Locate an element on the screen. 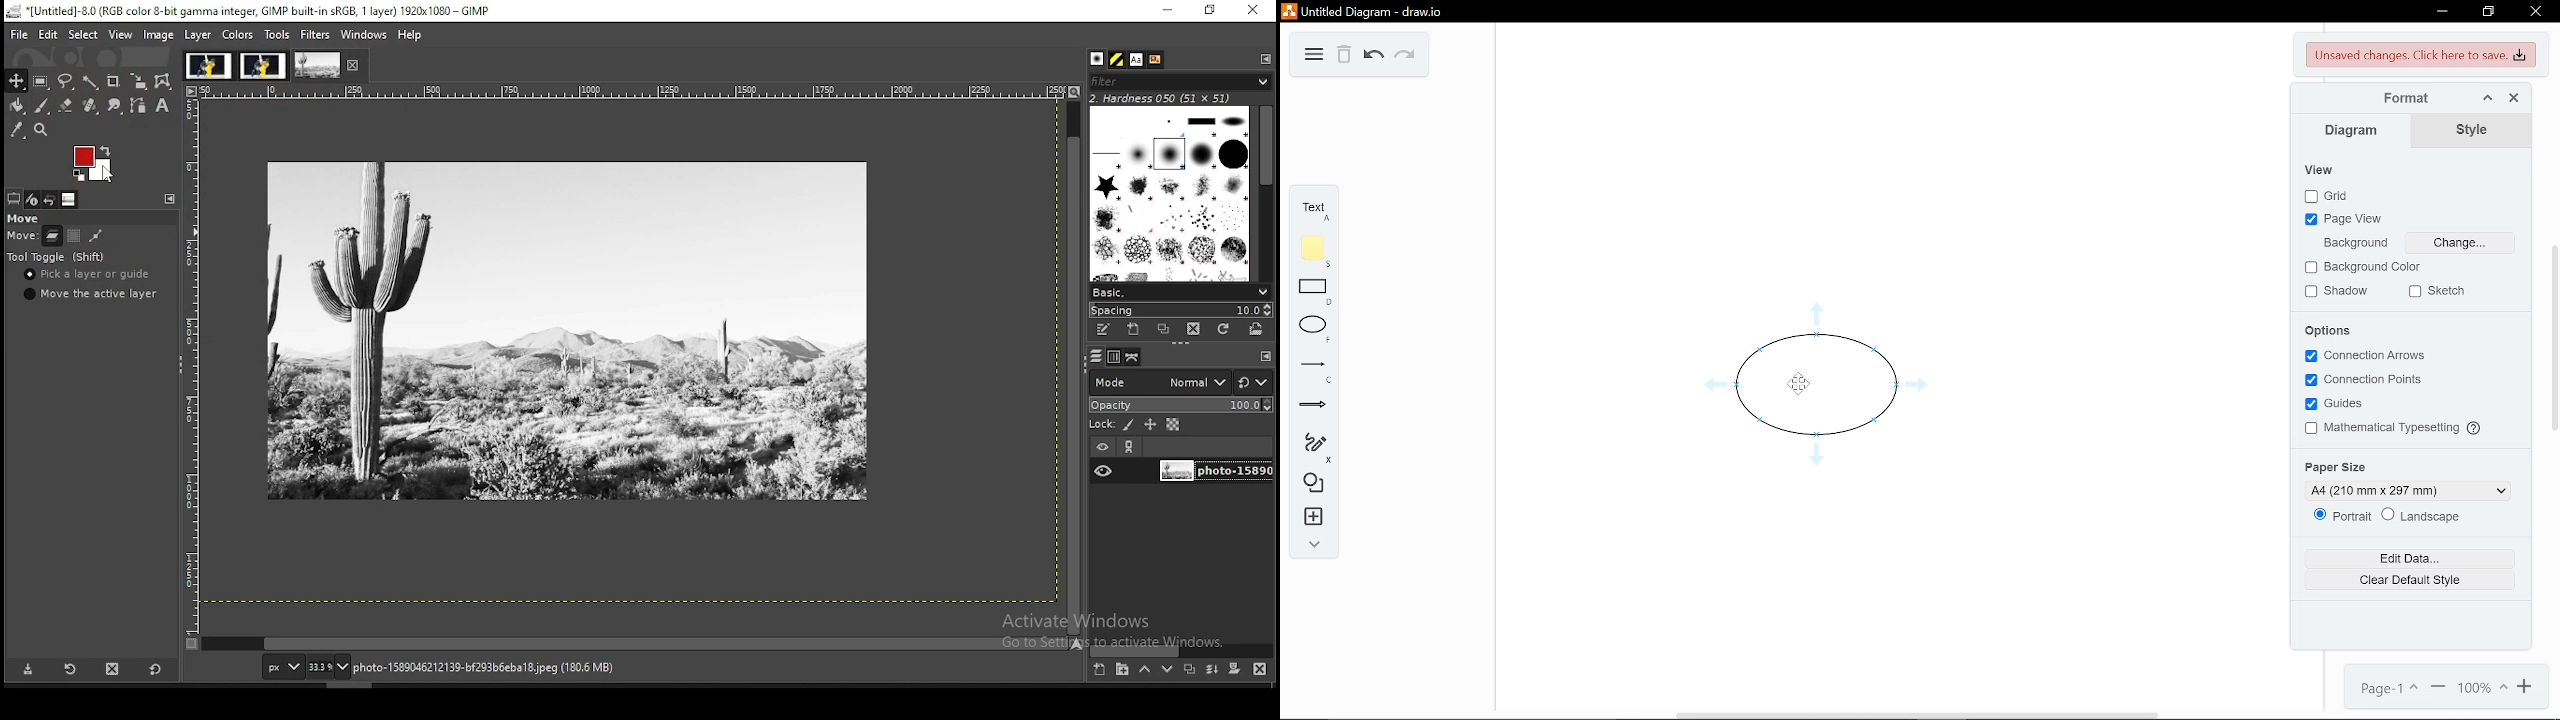 The width and height of the screenshot is (2576, 728). fuzzy selection tool is located at coordinates (92, 81).